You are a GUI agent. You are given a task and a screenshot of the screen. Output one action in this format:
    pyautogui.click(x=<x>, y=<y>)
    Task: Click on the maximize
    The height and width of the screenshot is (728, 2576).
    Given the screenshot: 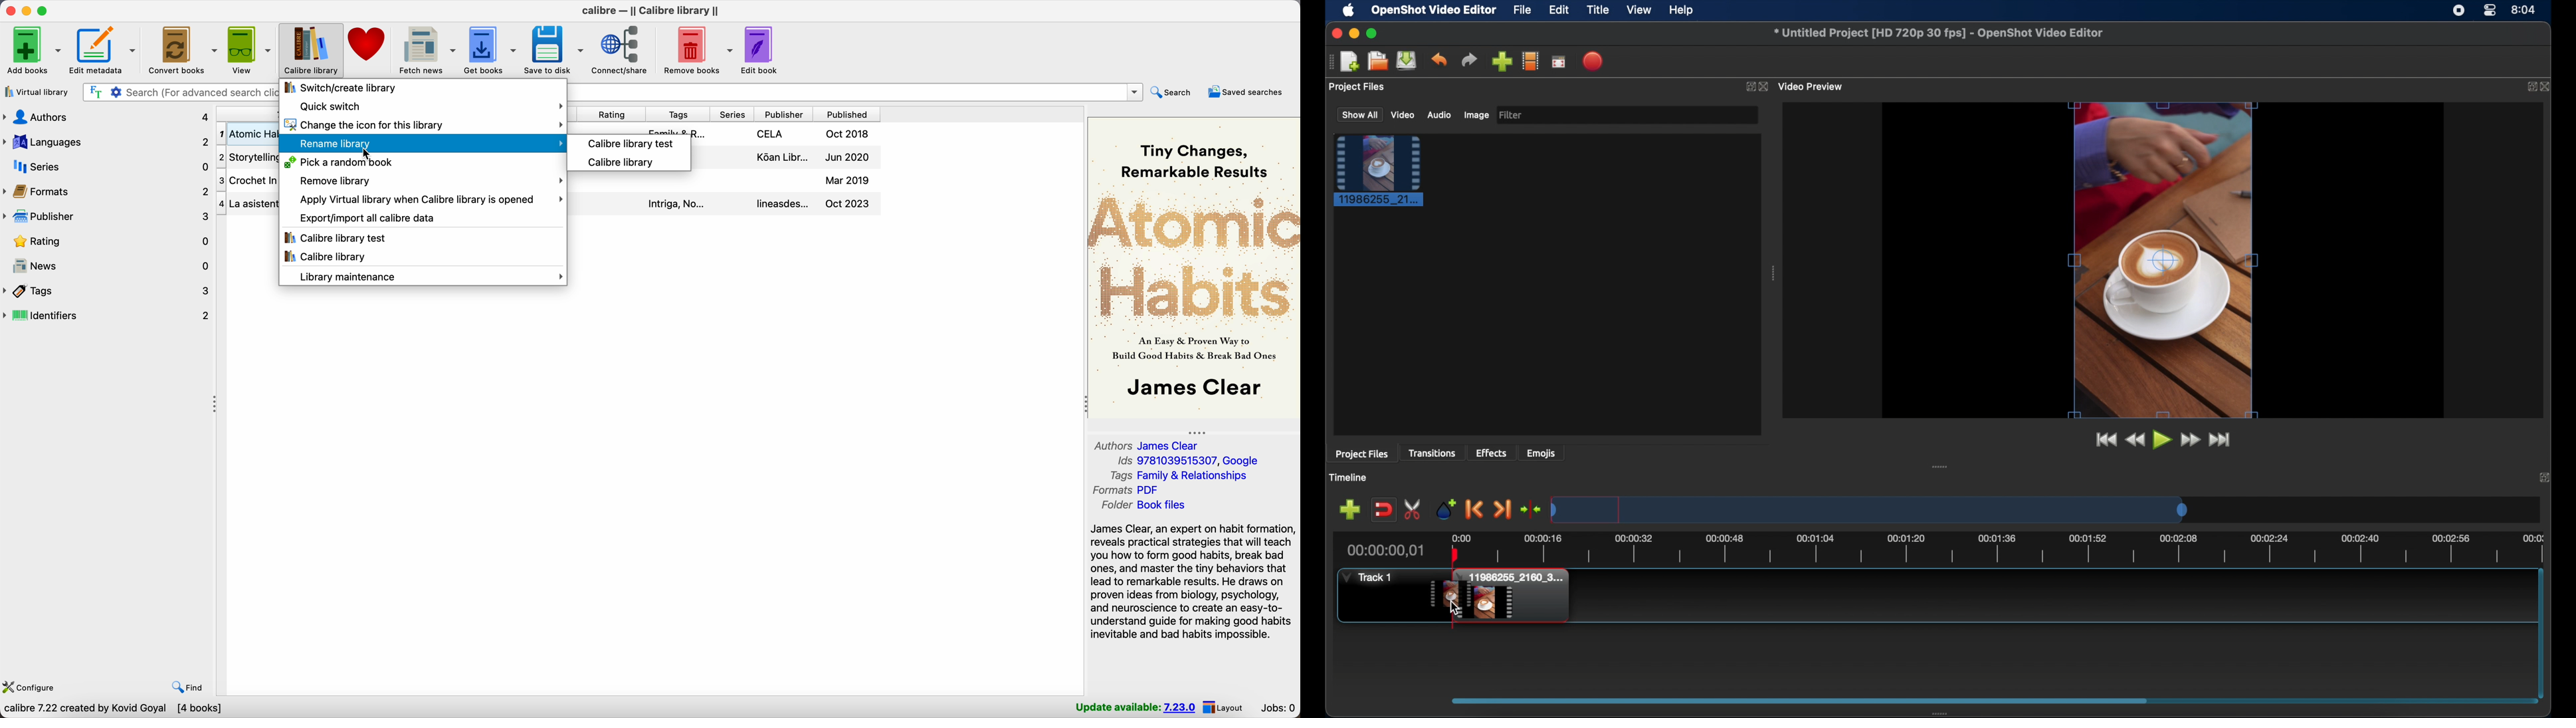 What is the action you would take?
    pyautogui.click(x=1373, y=33)
    